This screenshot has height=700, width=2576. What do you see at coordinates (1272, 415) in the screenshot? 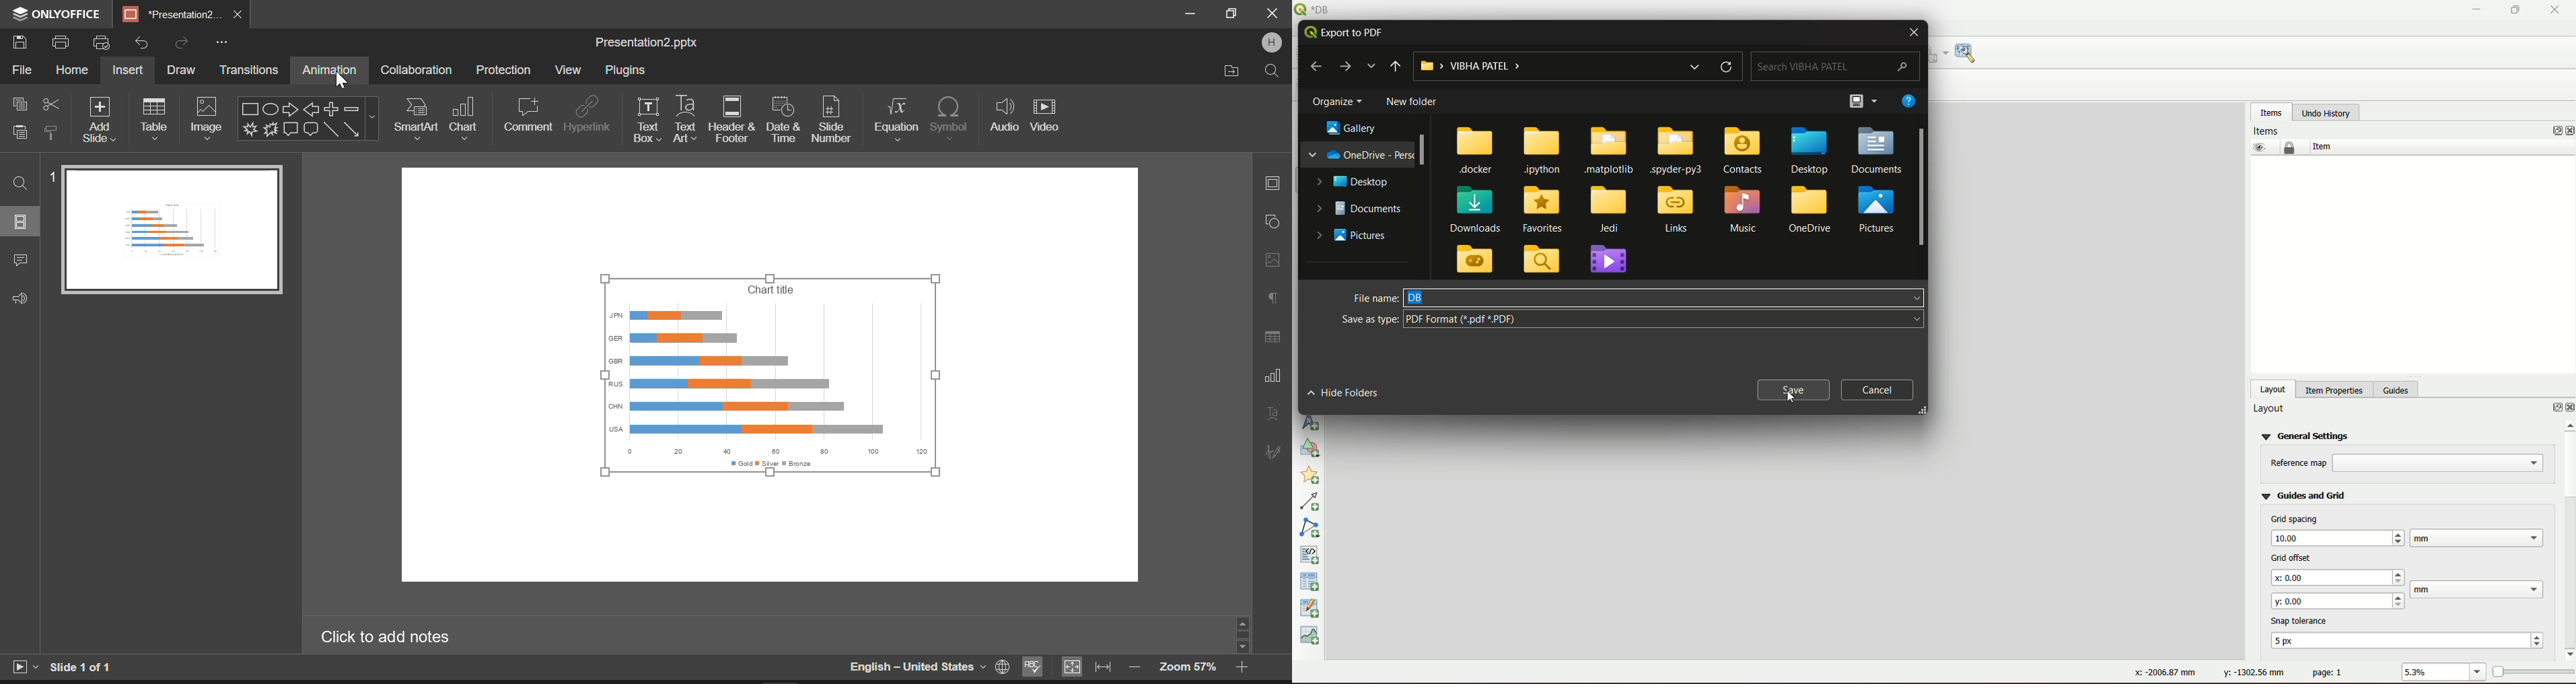
I see `Text Art Settings` at bounding box center [1272, 415].